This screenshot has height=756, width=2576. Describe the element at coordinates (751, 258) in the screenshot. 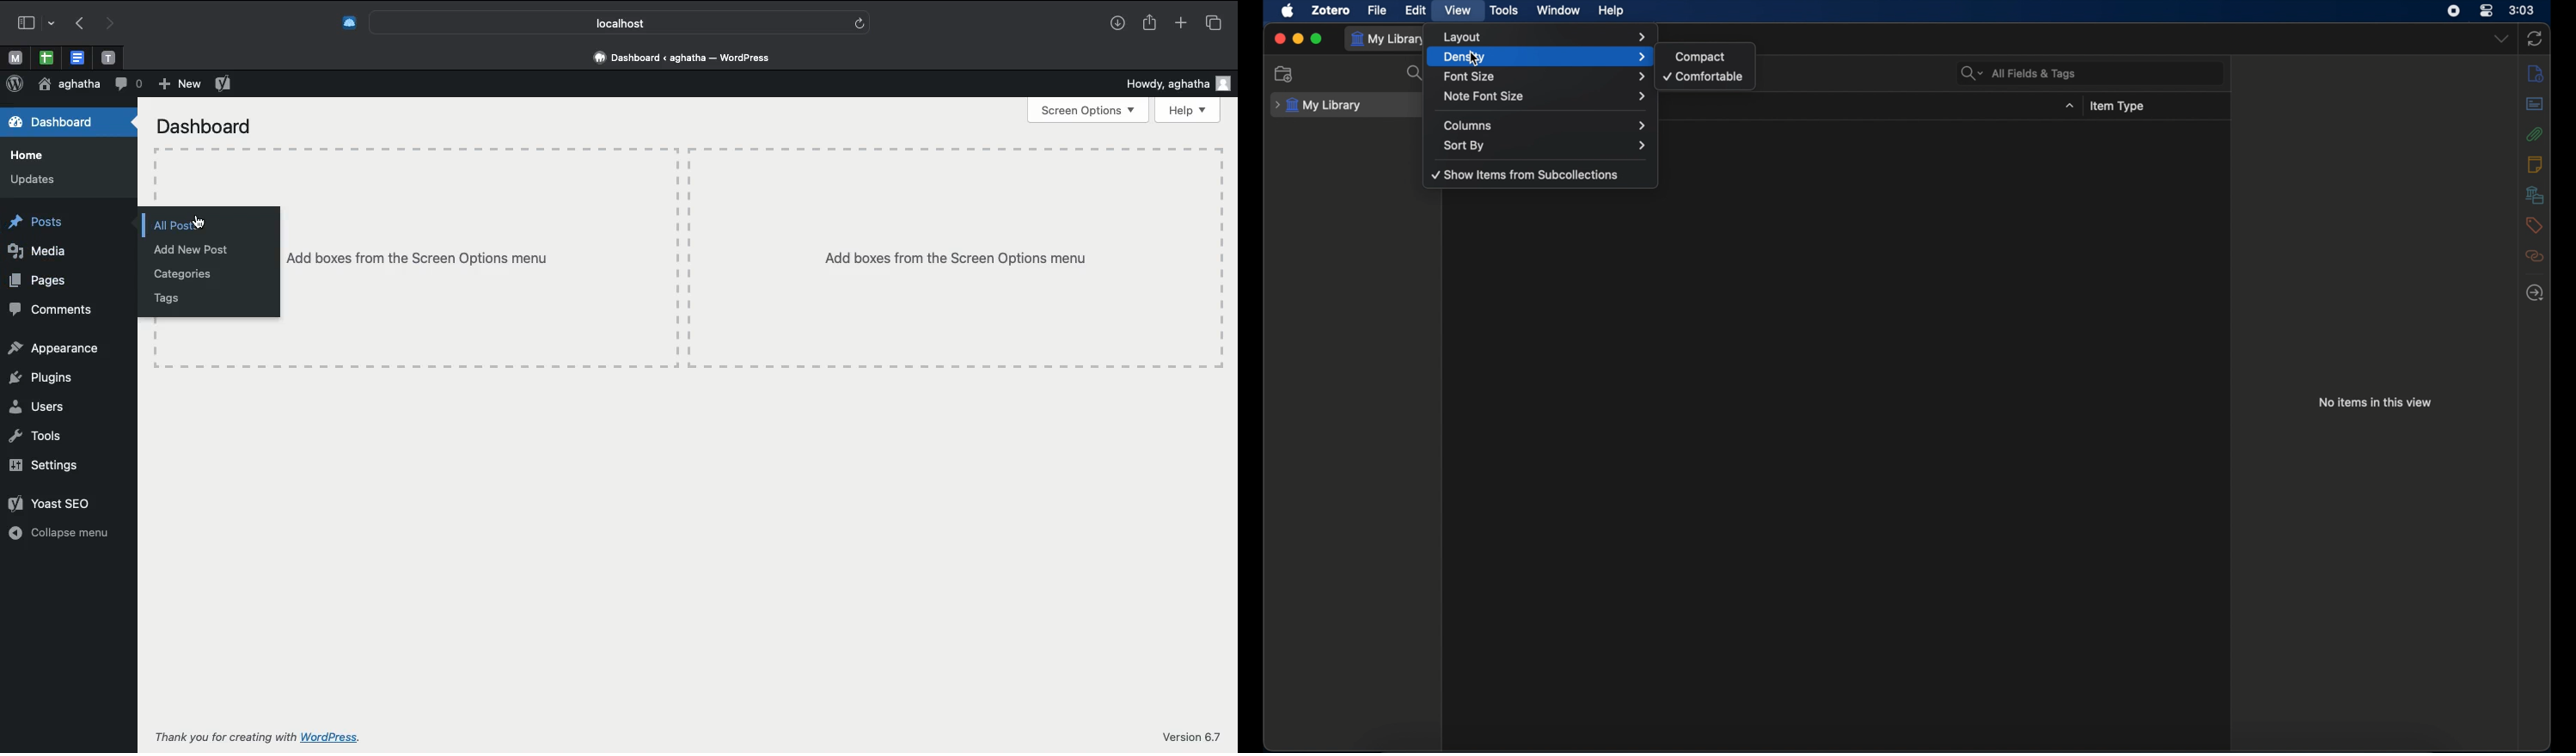

I see `Add boxes from the screen options menu` at that location.